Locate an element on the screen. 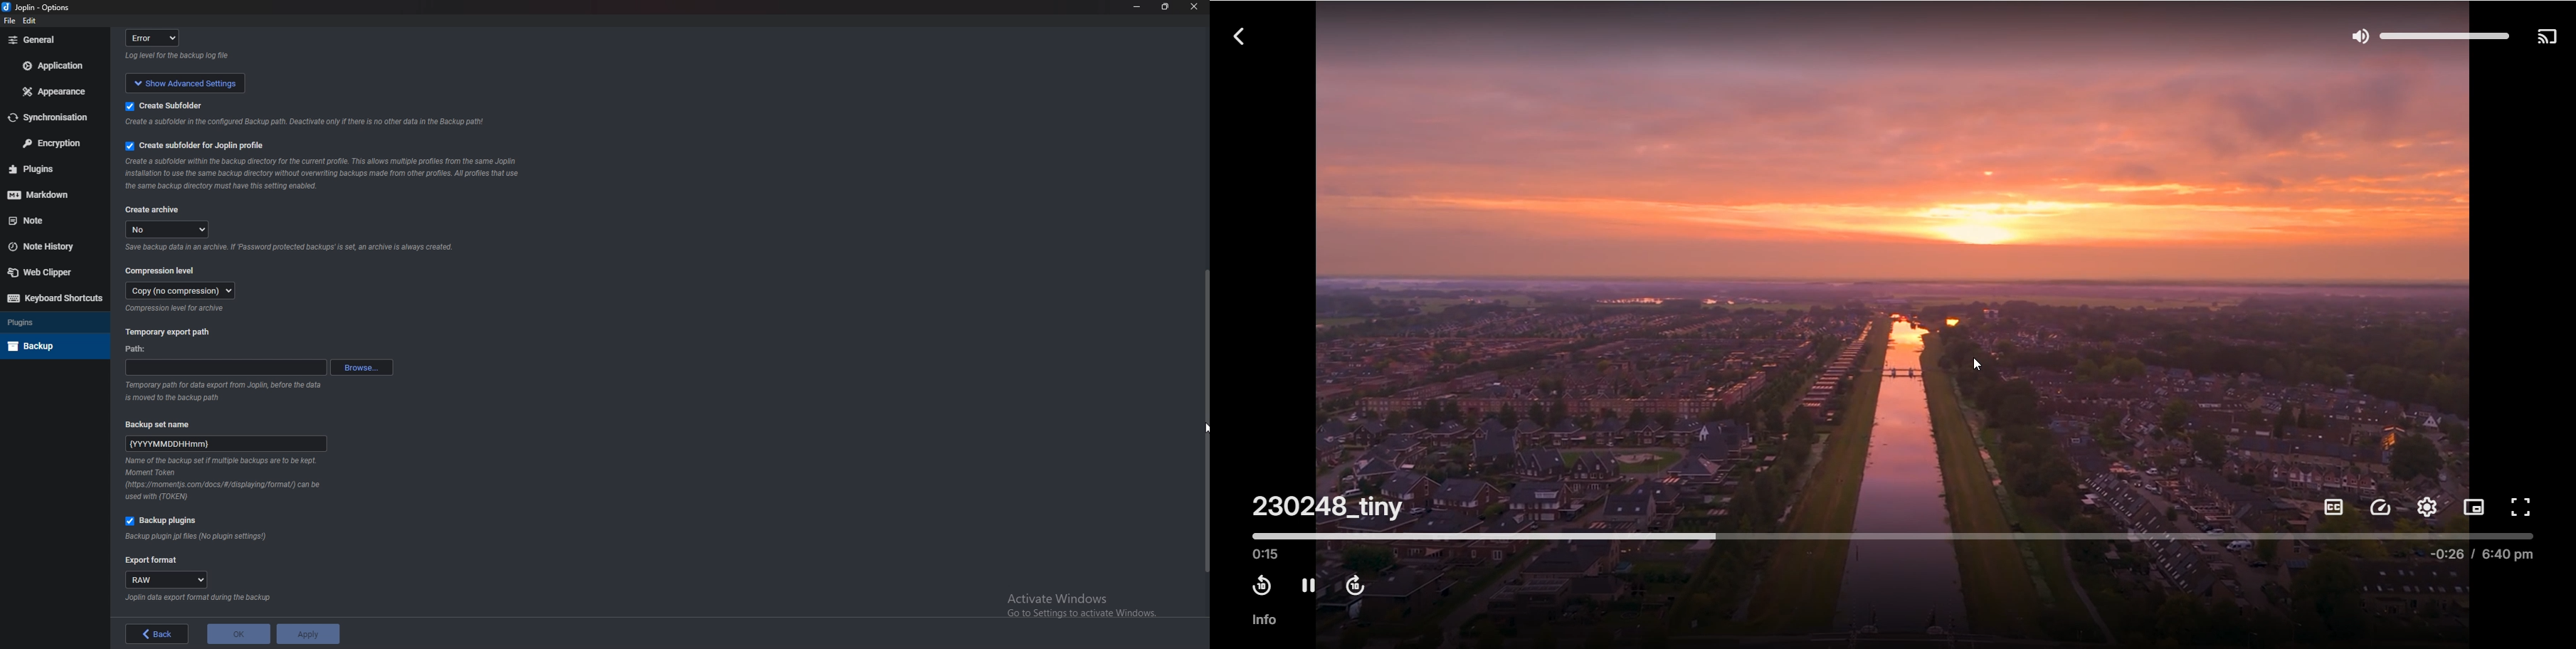  raw is located at coordinates (168, 580).